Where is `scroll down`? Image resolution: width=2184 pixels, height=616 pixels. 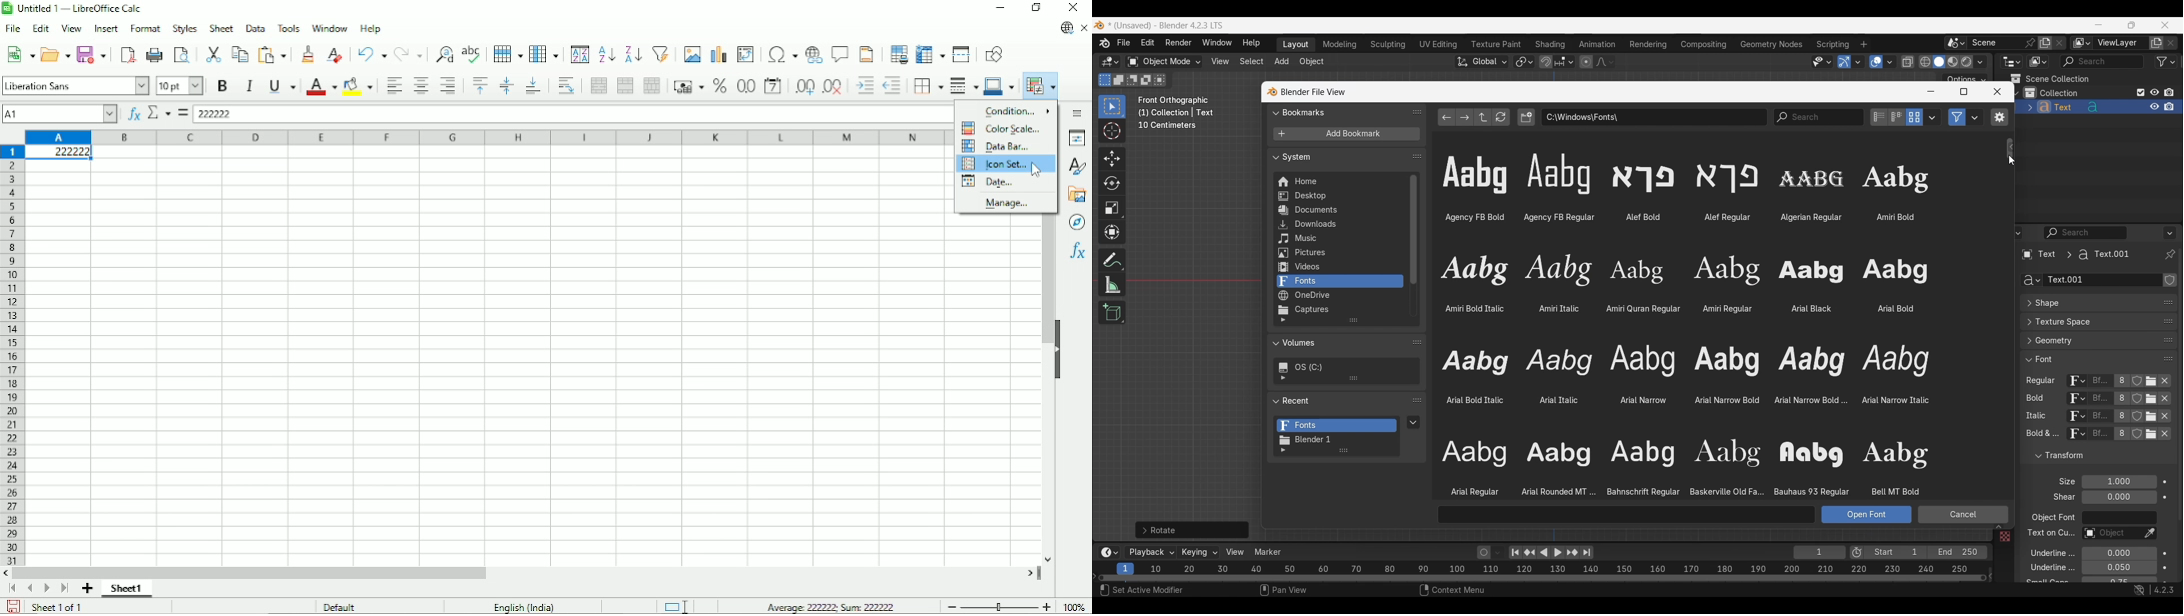 scroll down is located at coordinates (1048, 559).